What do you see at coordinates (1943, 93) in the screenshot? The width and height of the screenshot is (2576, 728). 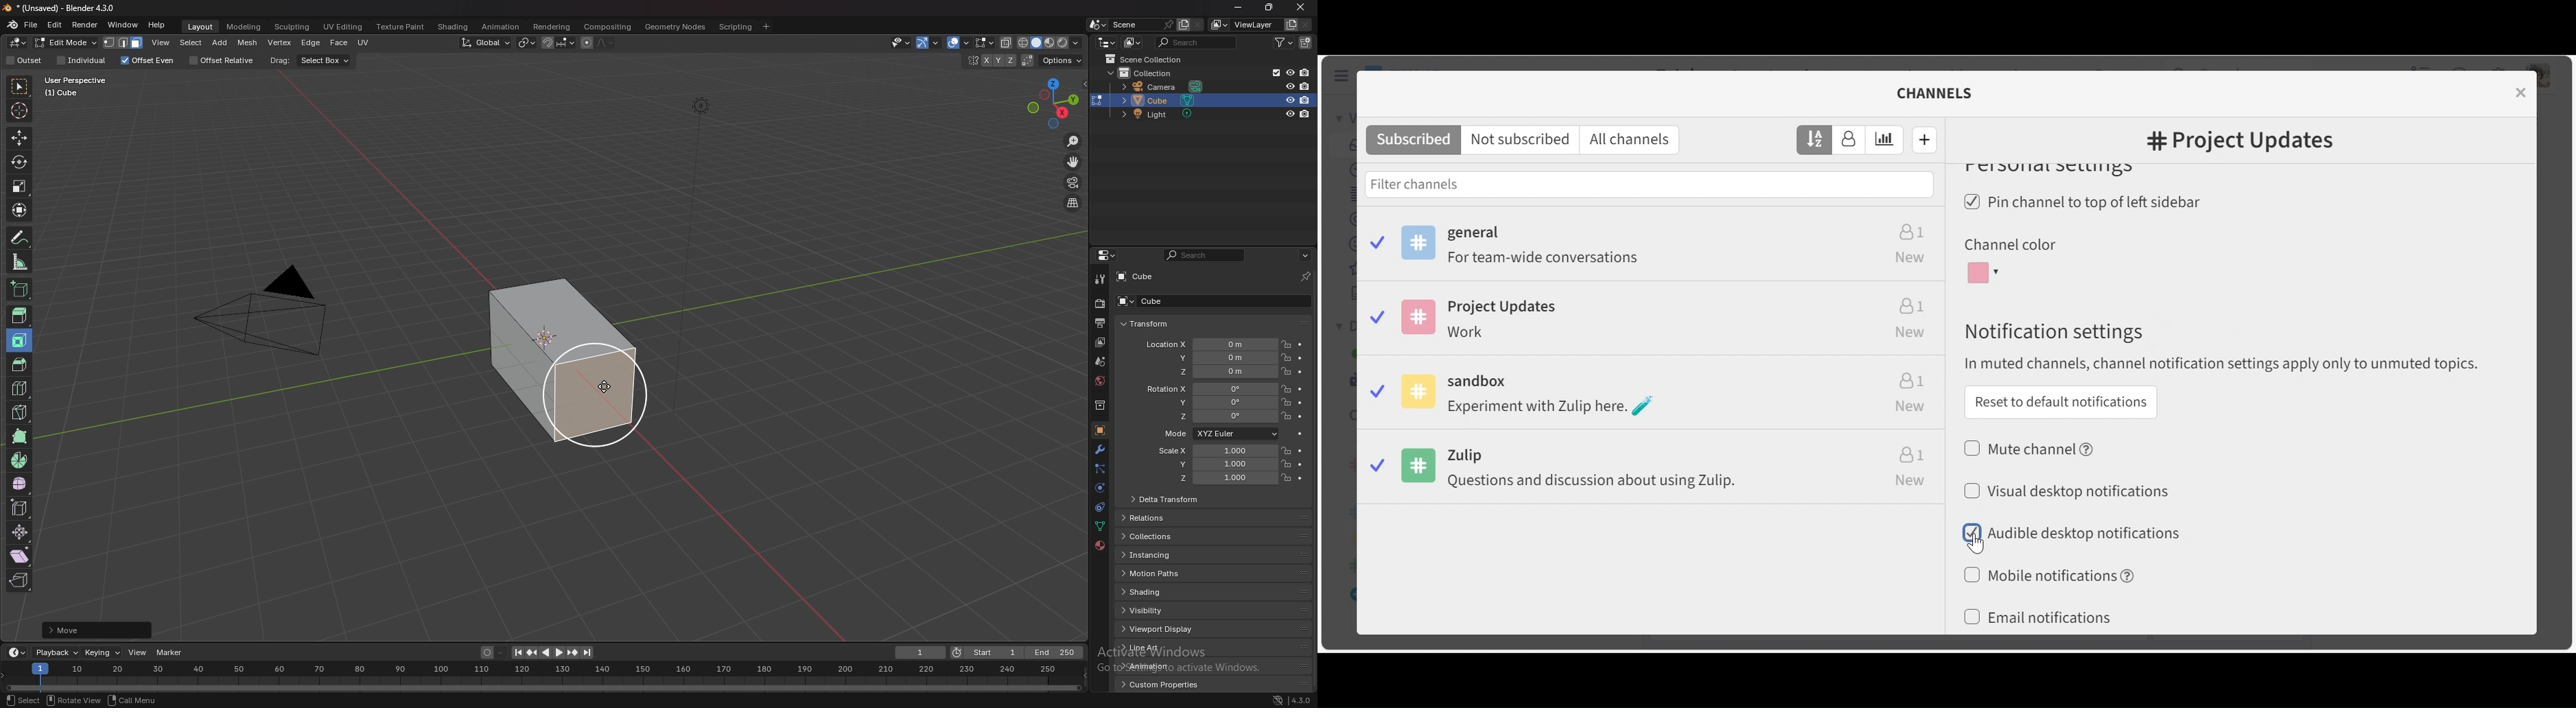 I see `channels` at bounding box center [1943, 93].